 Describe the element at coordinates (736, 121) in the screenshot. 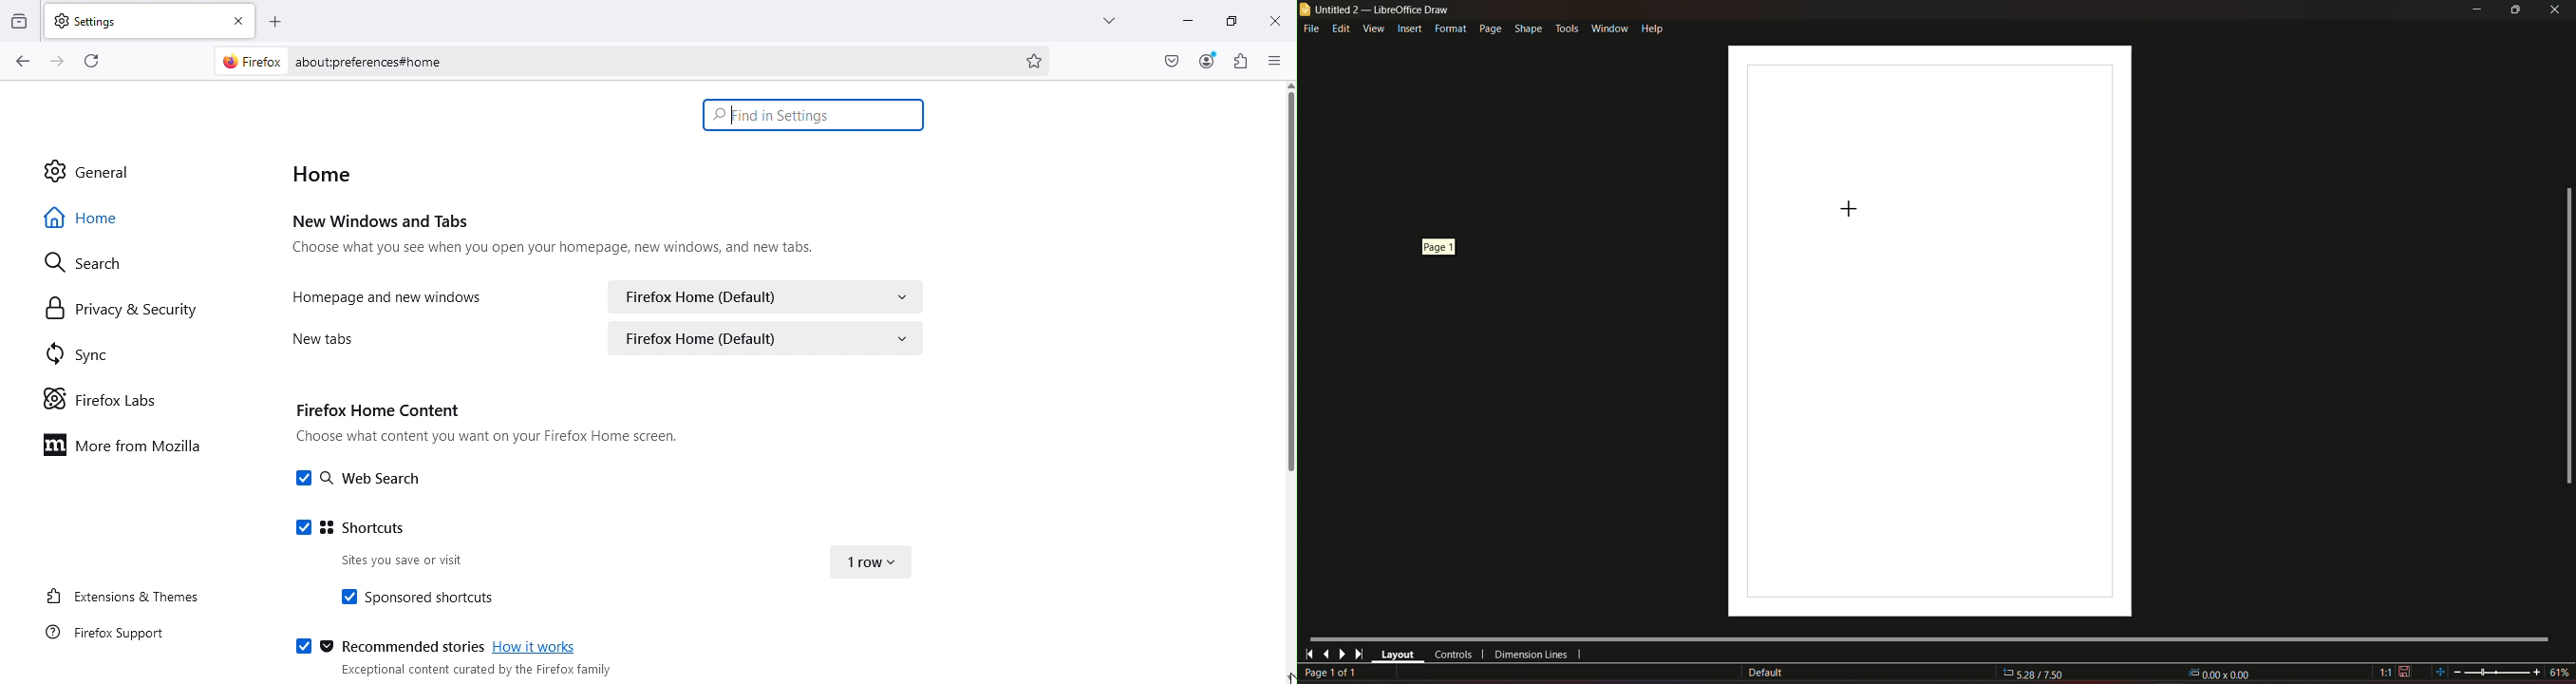

I see `cursor` at that location.